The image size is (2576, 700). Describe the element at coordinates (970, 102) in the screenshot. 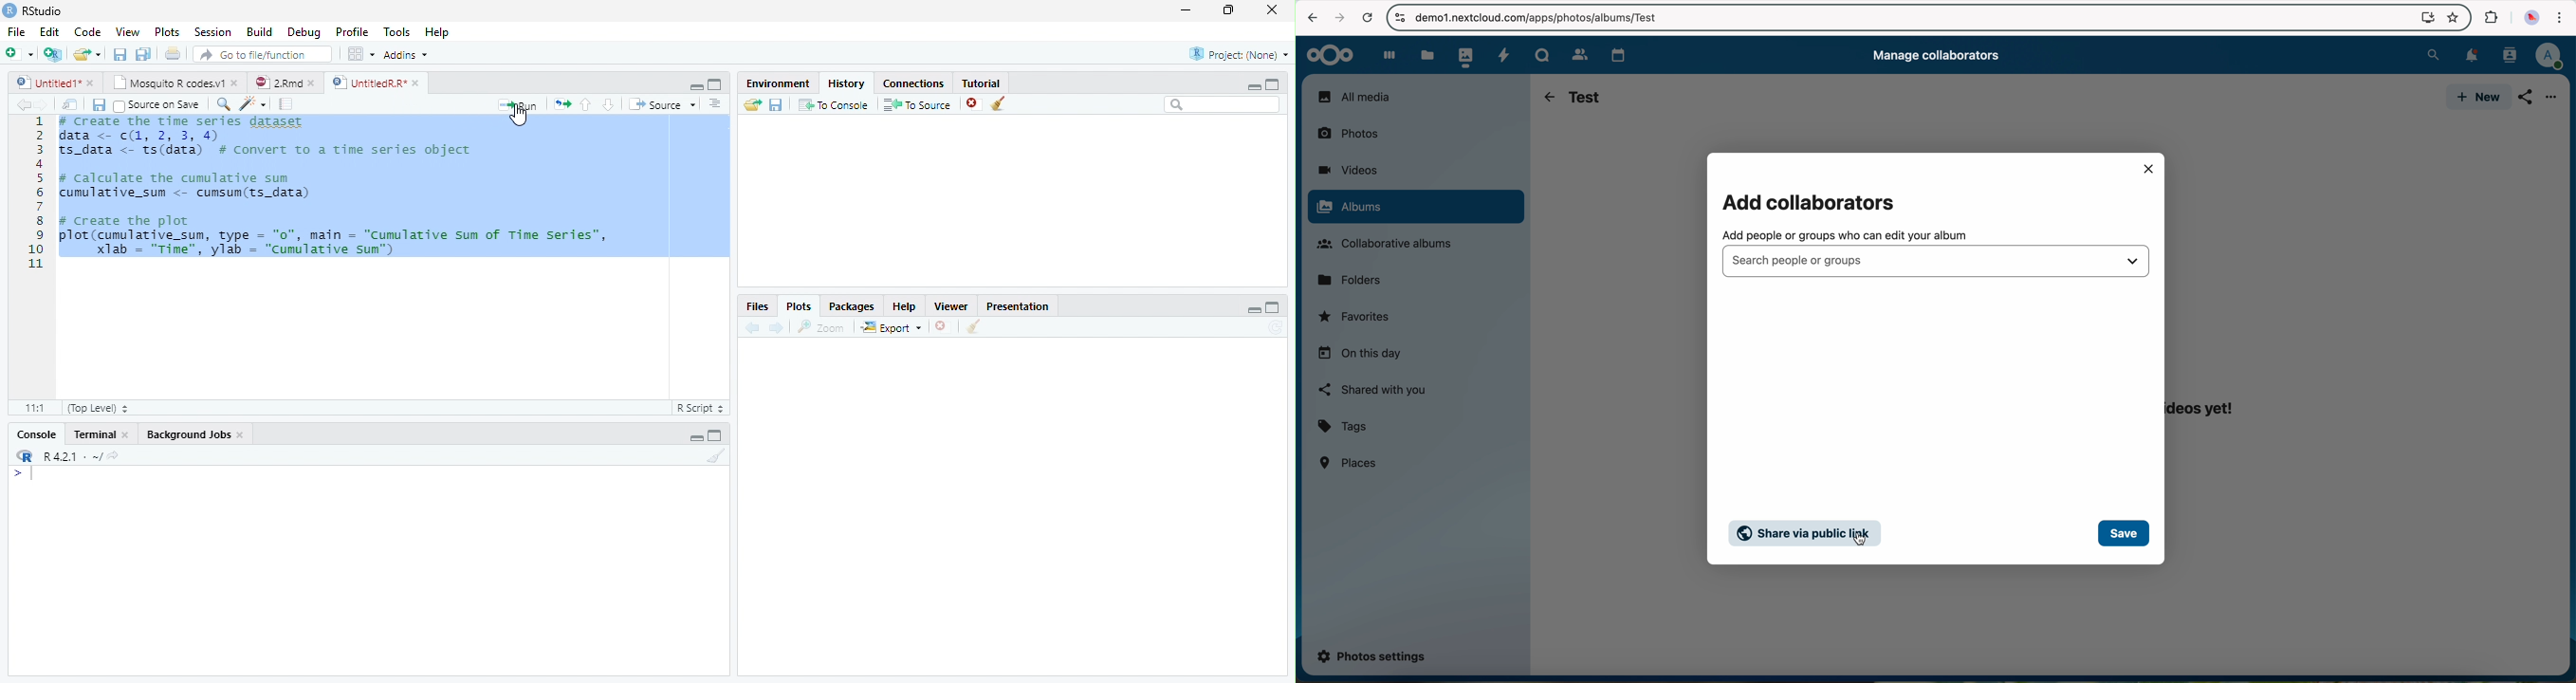

I see `Delete` at that location.